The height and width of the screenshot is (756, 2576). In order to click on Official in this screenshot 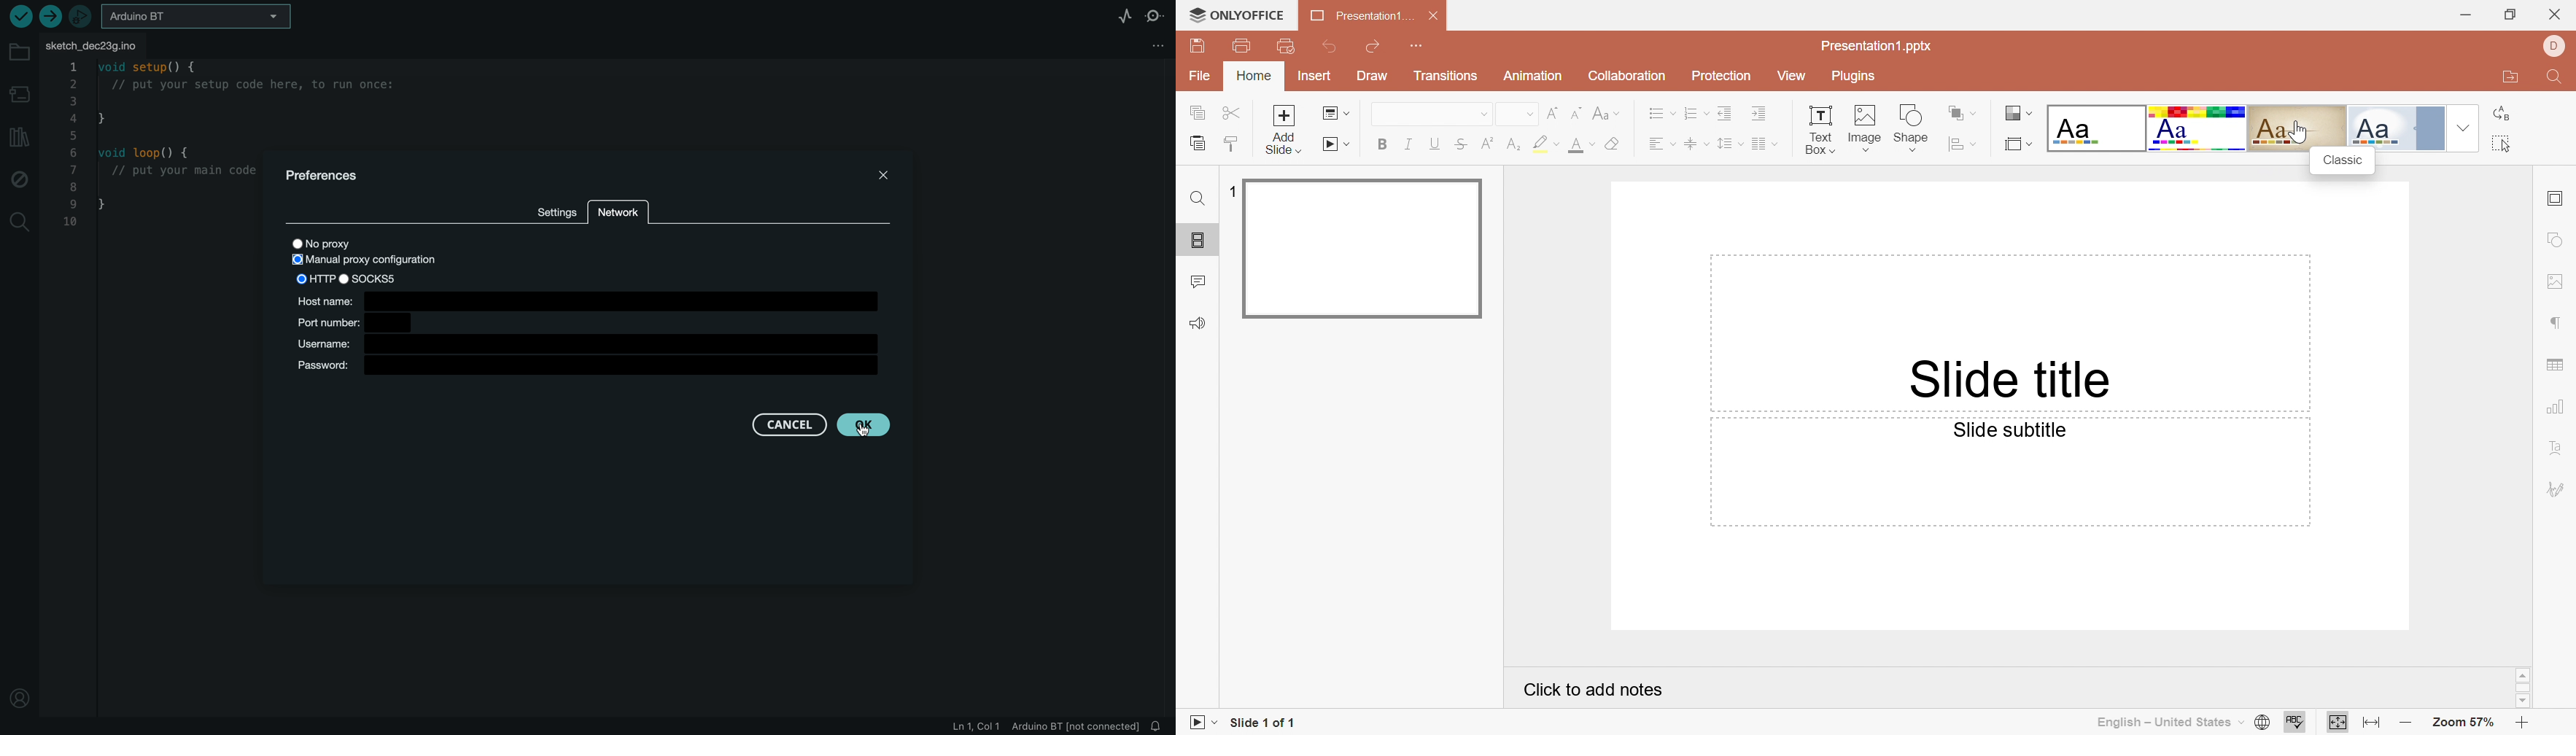, I will do `click(2397, 128)`.